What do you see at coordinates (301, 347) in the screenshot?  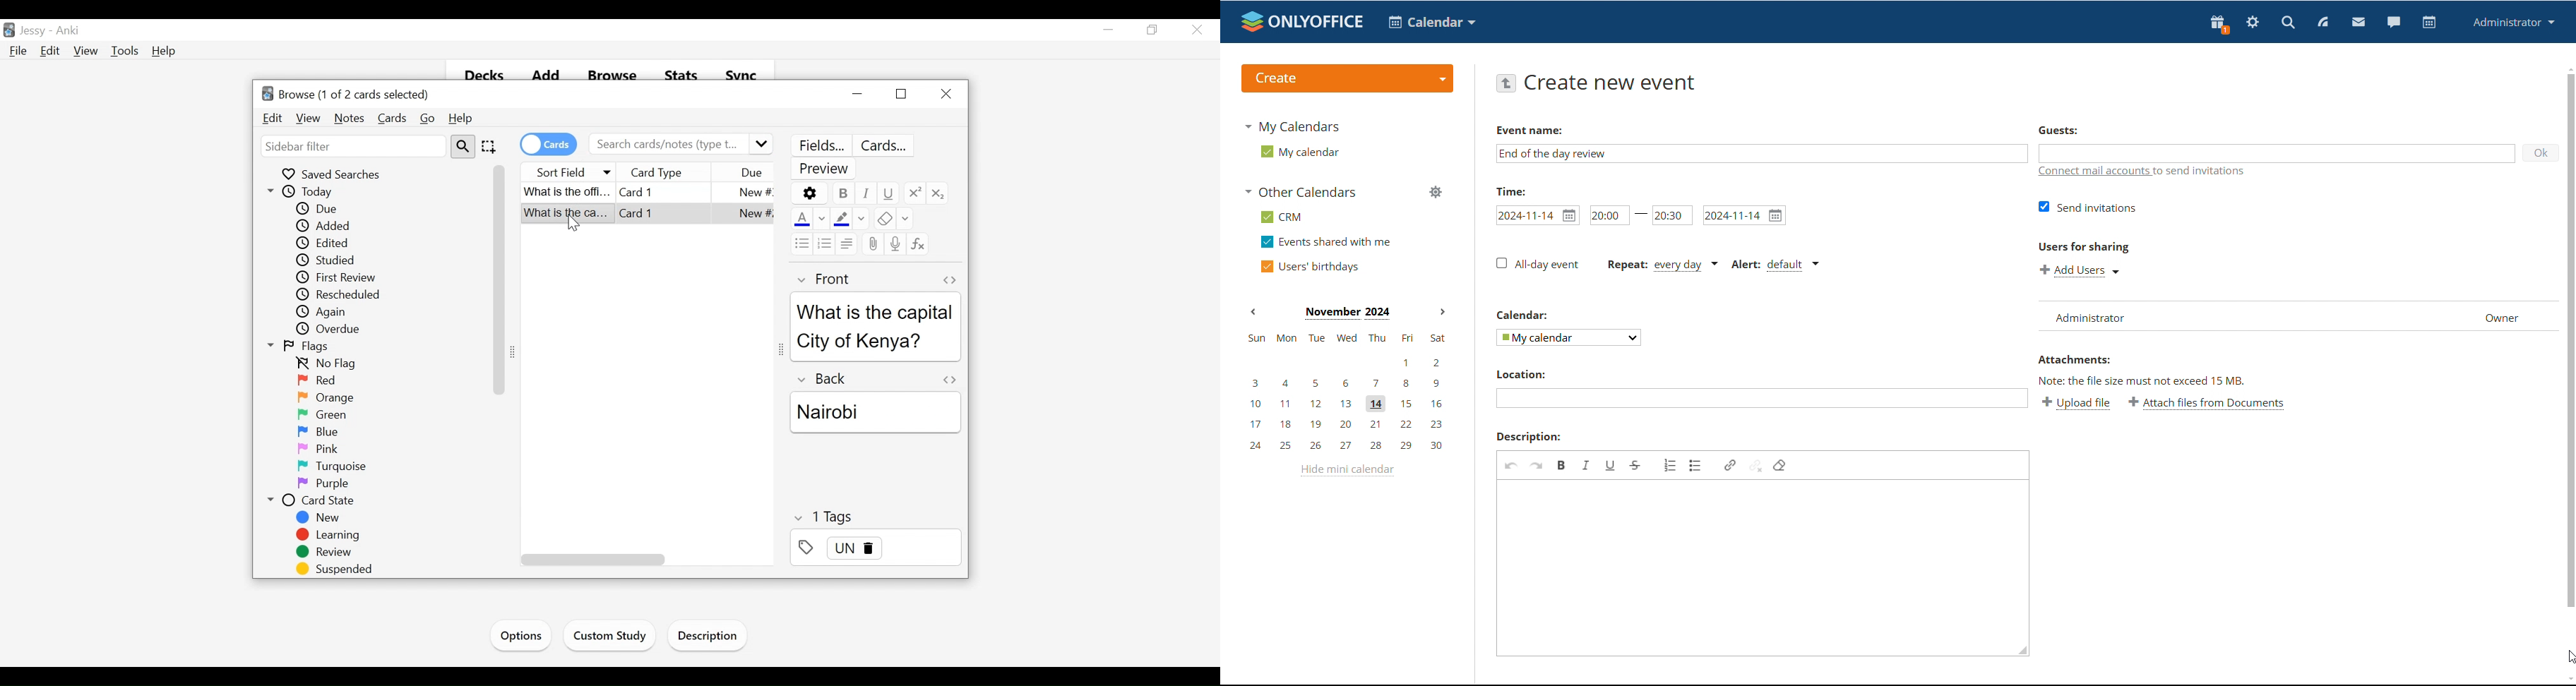 I see `Flags` at bounding box center [301, 347].